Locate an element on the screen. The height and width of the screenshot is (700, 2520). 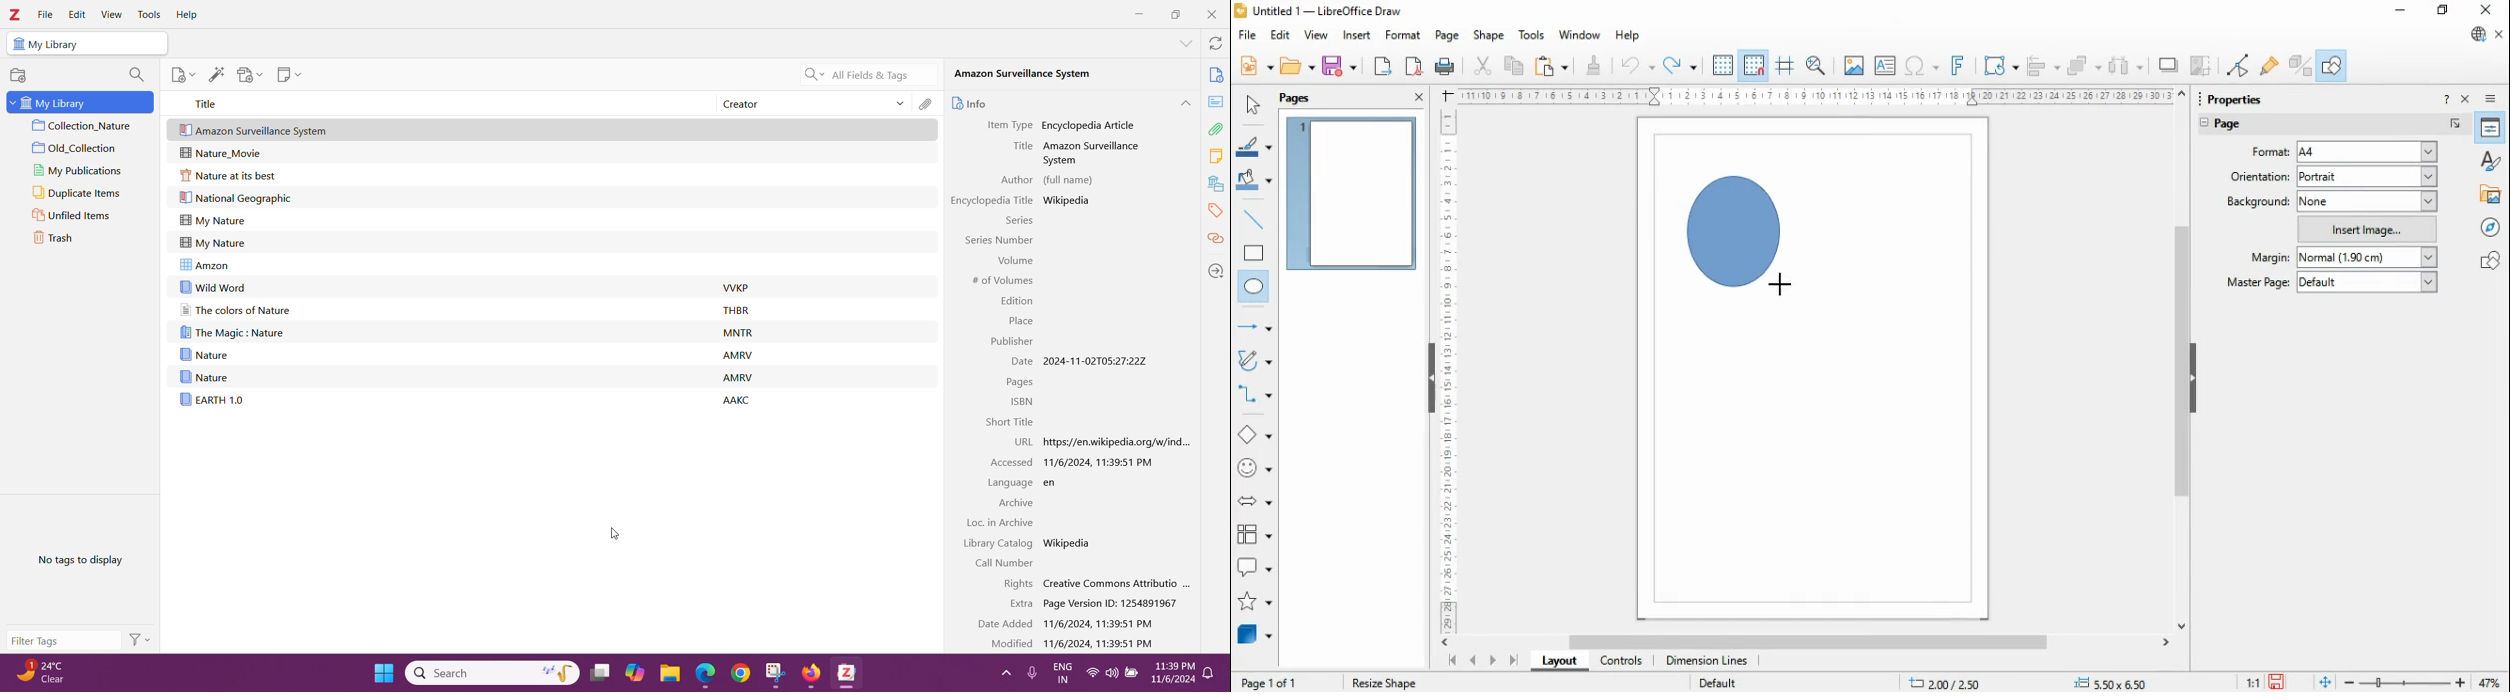
previous page is located at coordinates (1474, 661).